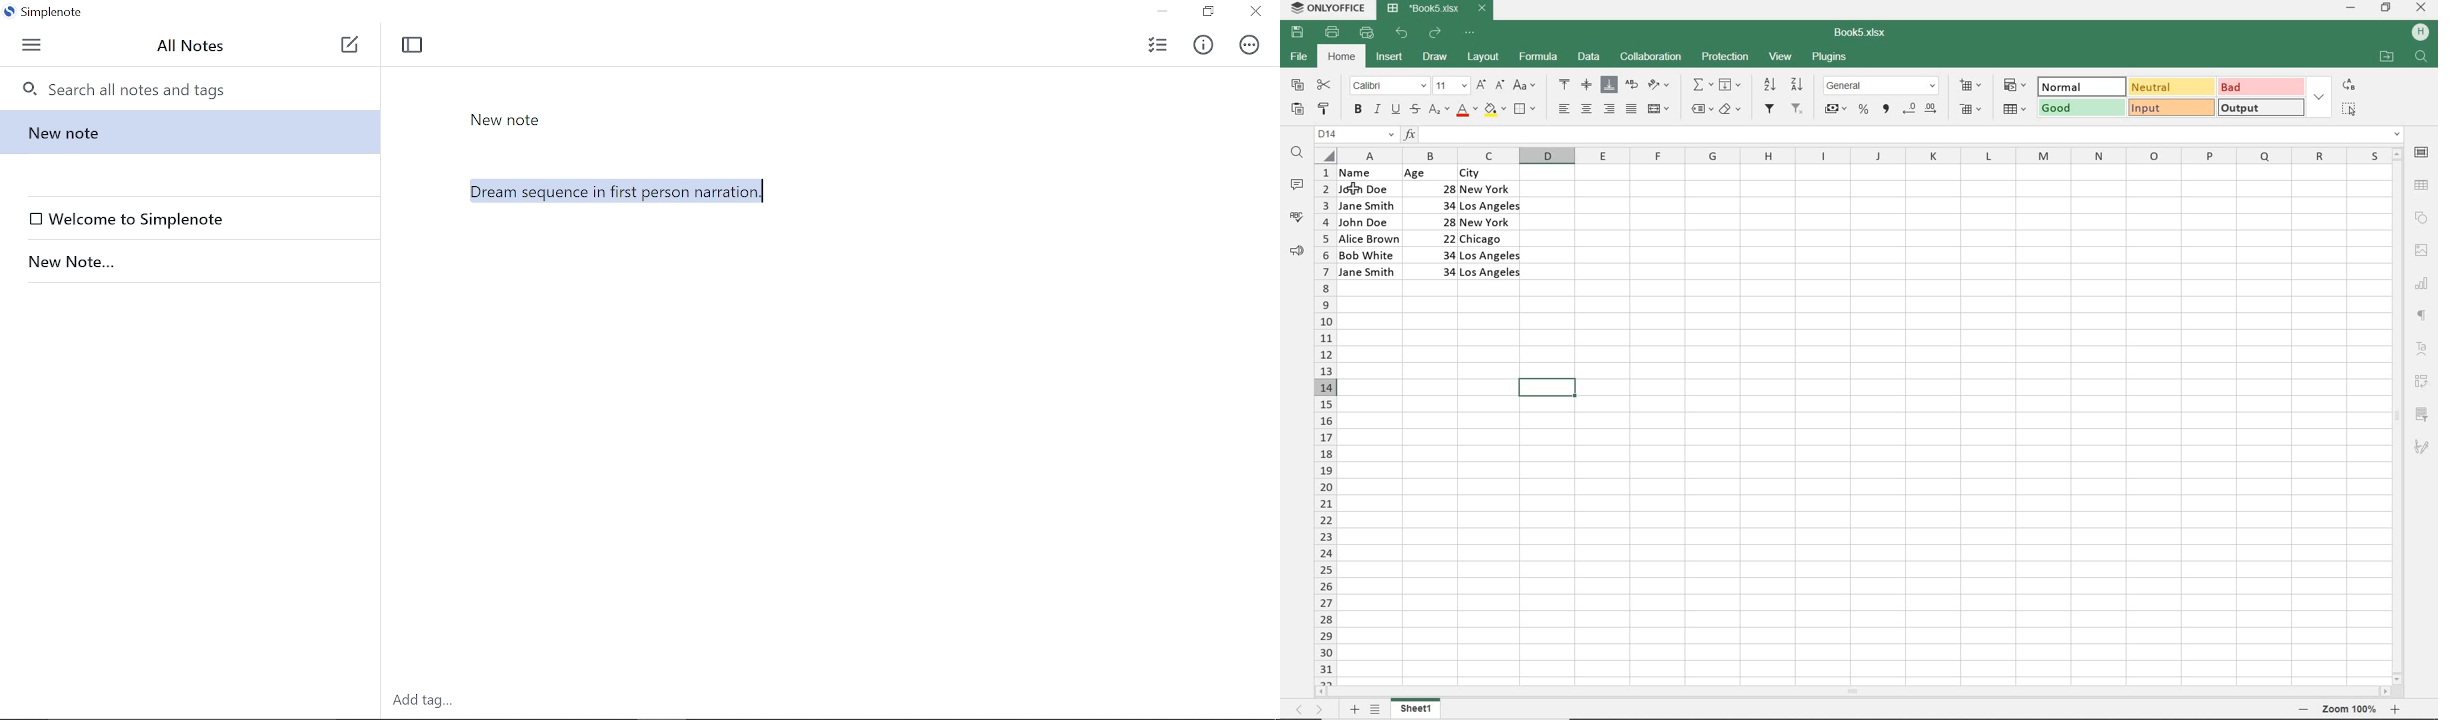  I want to click on COMMENTS, so click(1299, 185).